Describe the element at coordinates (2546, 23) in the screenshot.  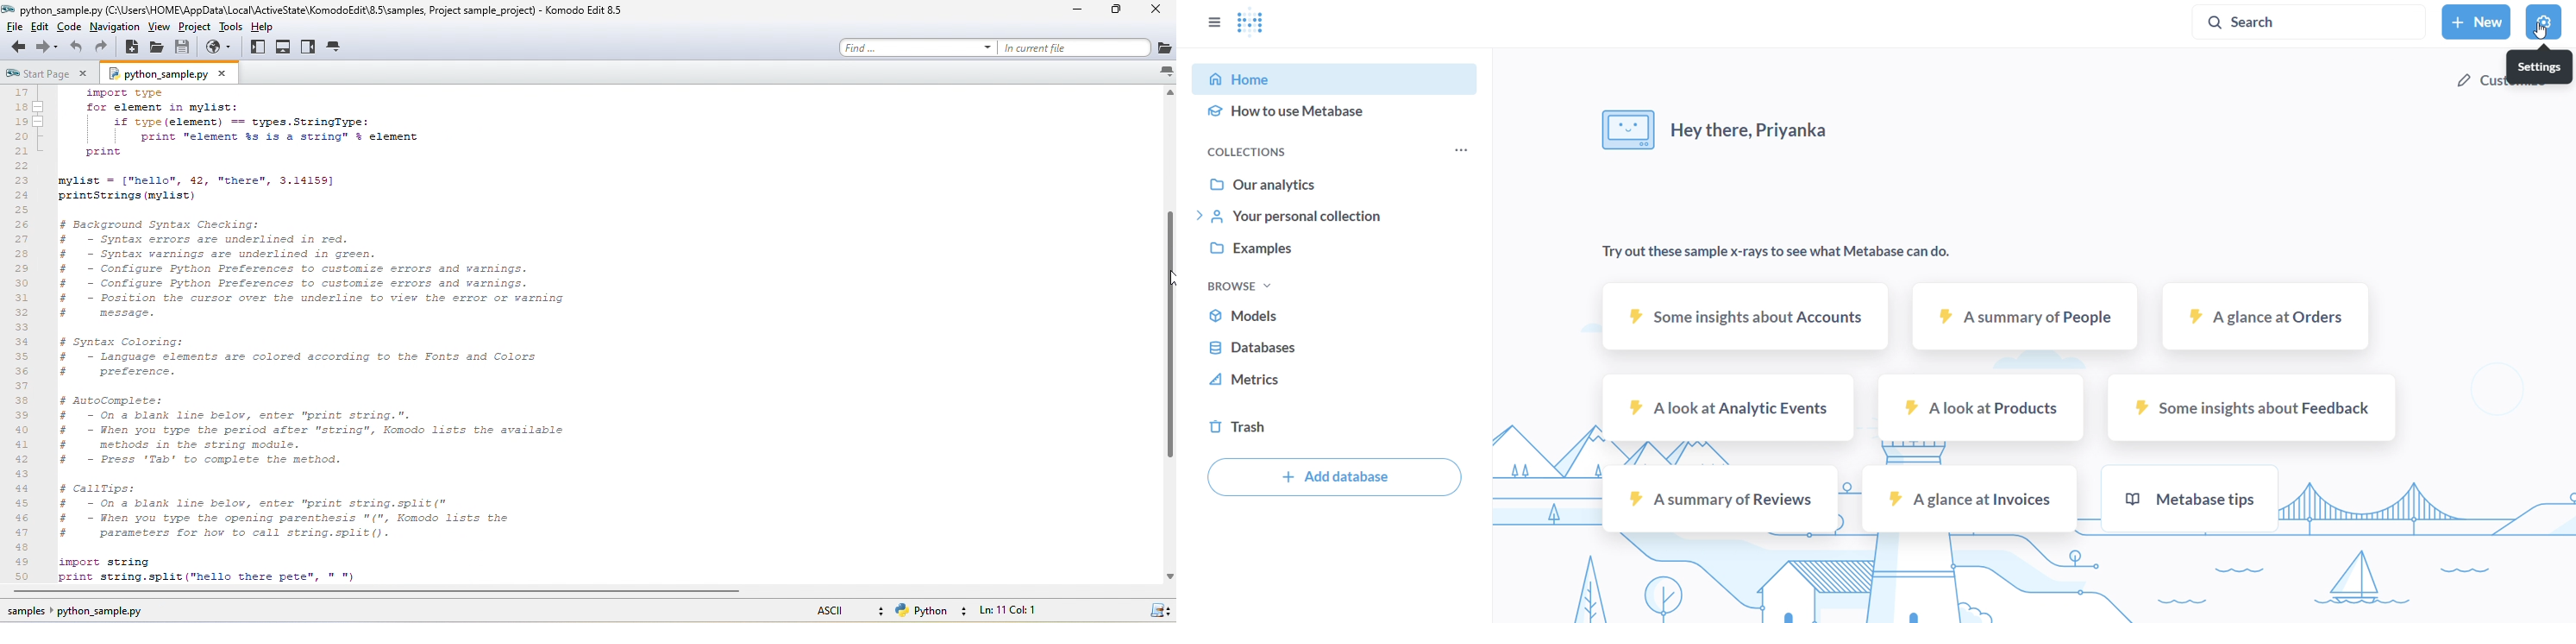
I see `settings` at that location.